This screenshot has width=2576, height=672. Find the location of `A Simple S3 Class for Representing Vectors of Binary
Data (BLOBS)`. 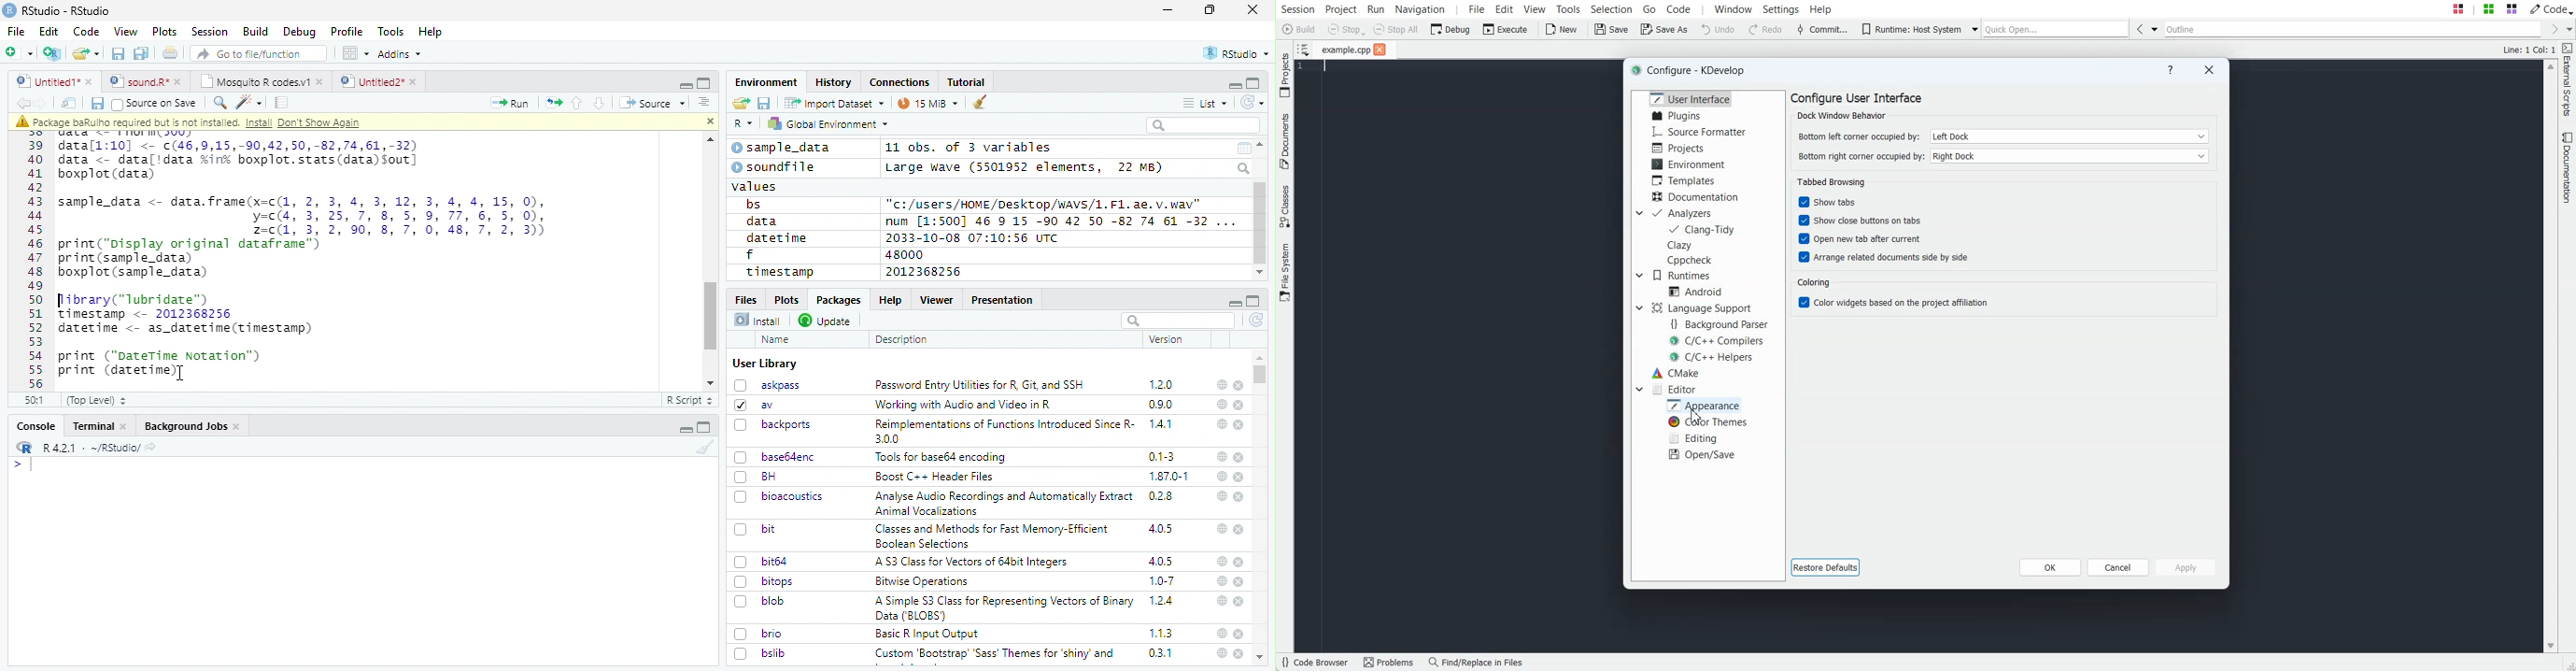

A Simple S3 Class for Representing Vectors of Binary
Data (BLOBS) is located at coordinates (1006, 607).